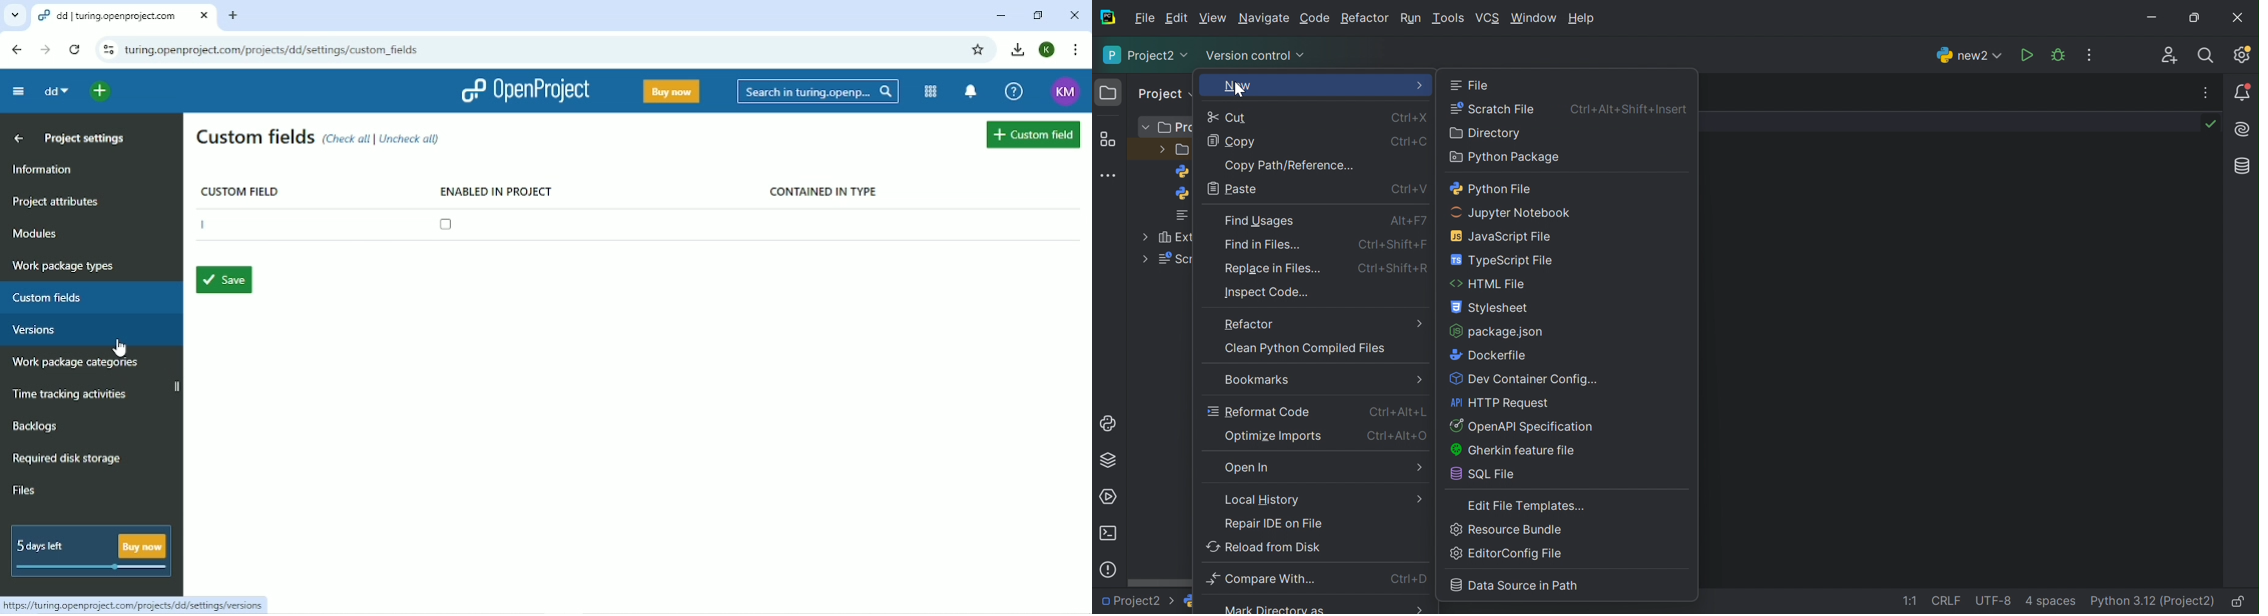 The width and height of the screenshot is (2268, 616). I want to click on UTF-8, so click(1993, 602).